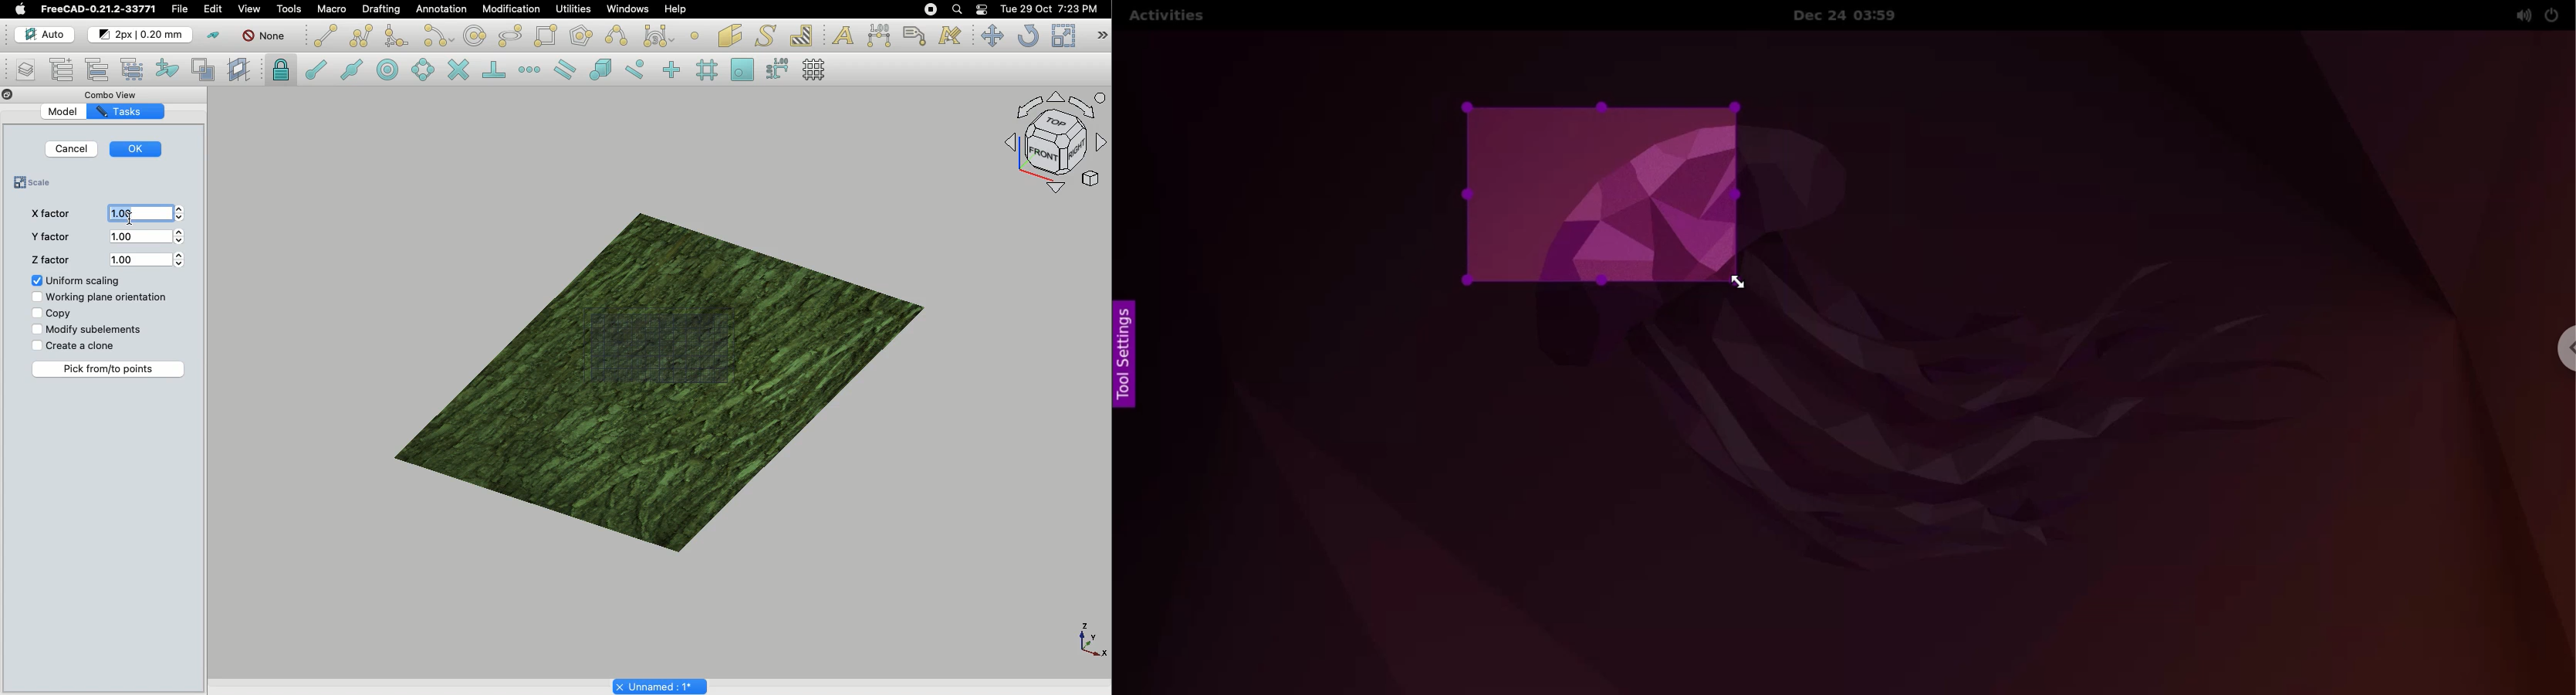  What do you see at coordinates (138, 147) in the screenshot?
I see `OK` at bounding box center [138, 147].